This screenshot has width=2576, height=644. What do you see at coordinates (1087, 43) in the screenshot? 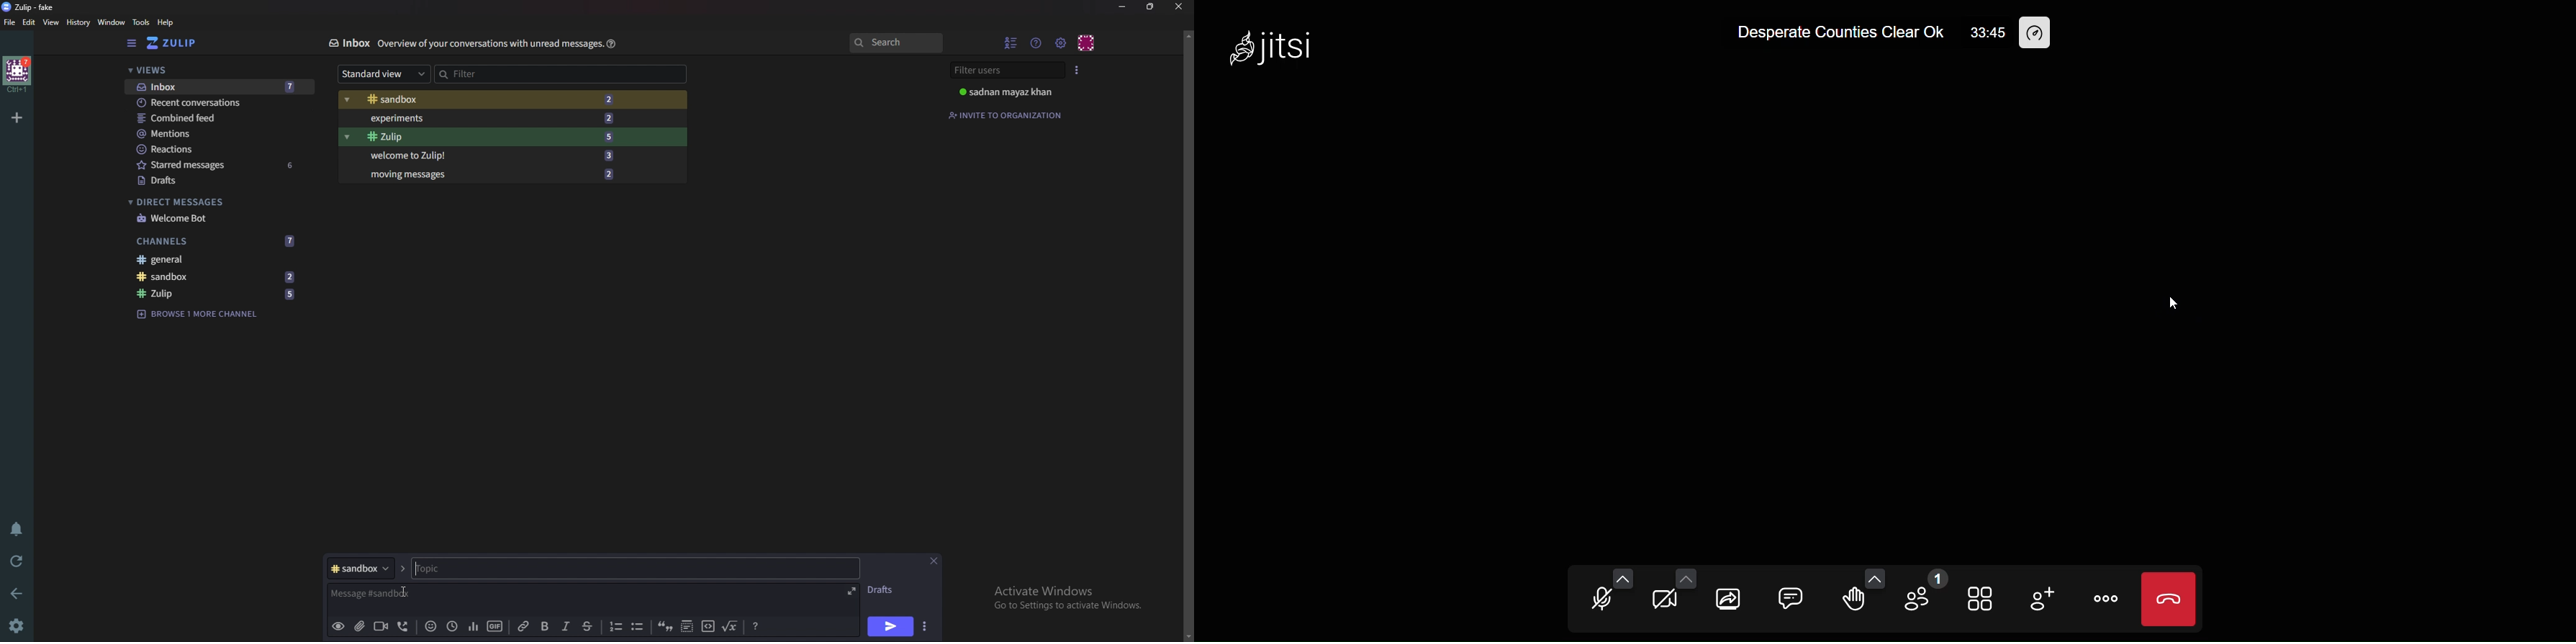
I see `personal menu` at bounding box center [1087, 43].